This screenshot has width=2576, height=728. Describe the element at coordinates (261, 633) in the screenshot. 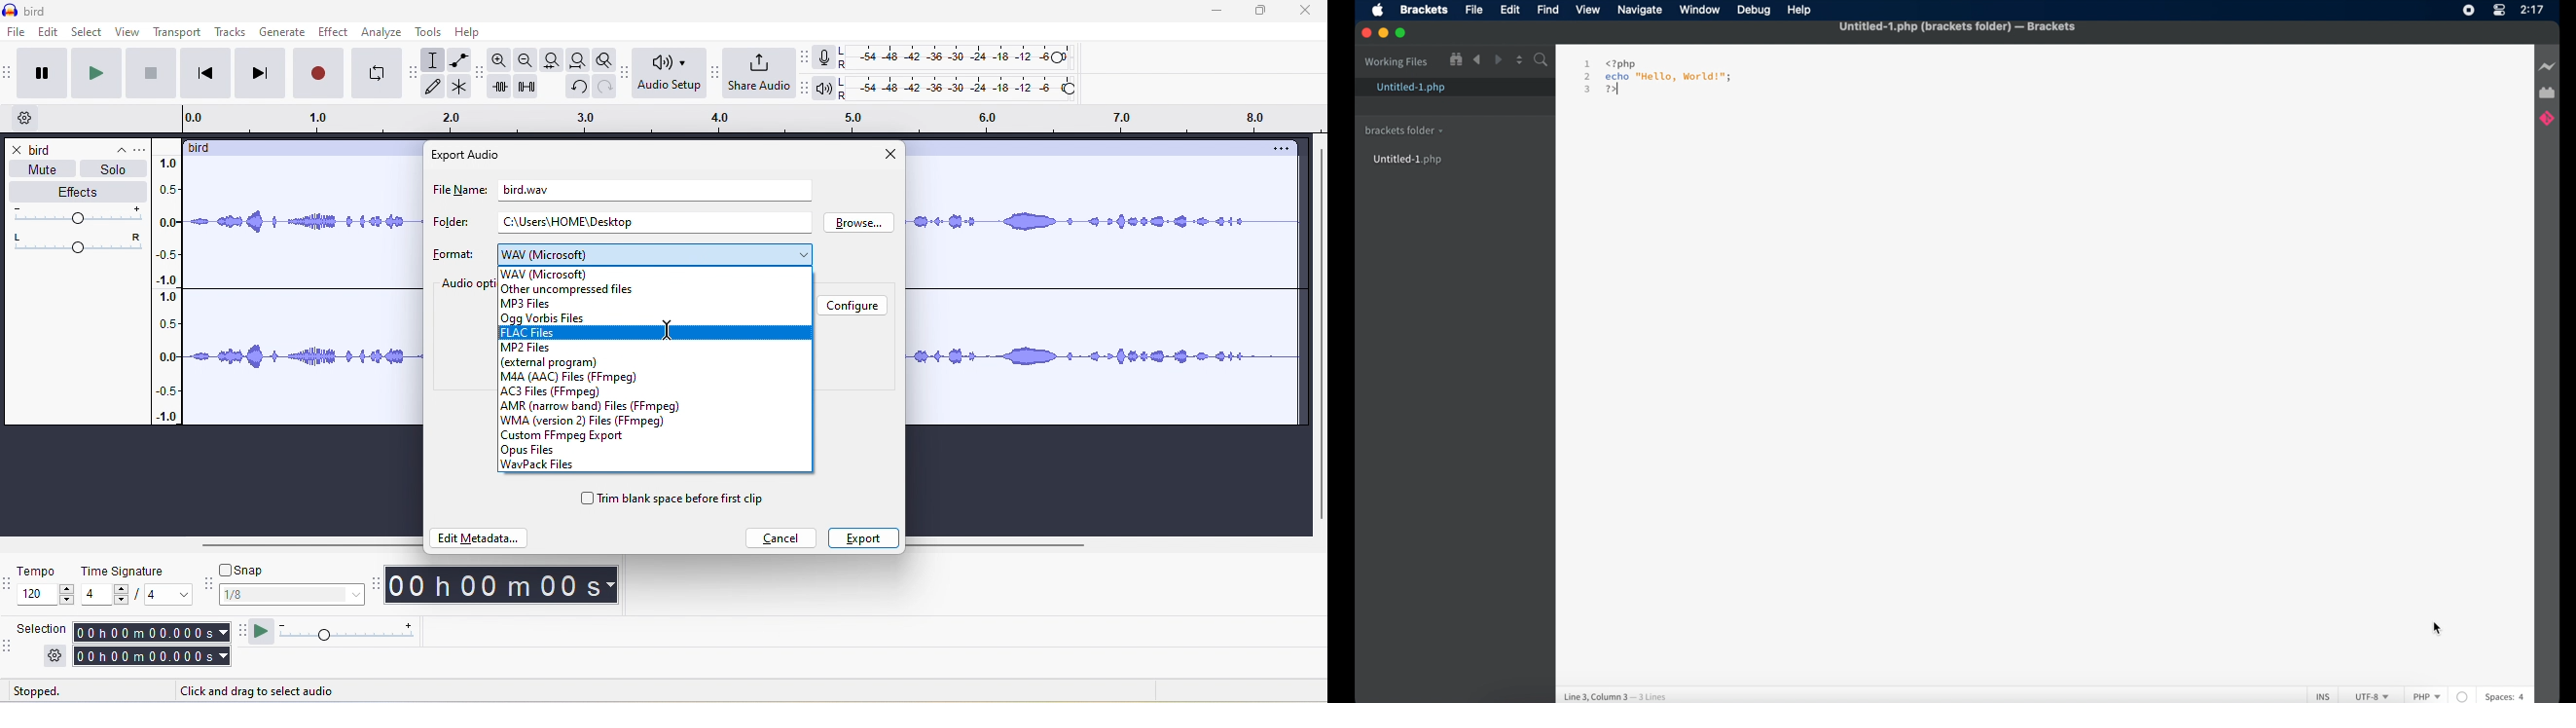

I see `play at speed` at that location.